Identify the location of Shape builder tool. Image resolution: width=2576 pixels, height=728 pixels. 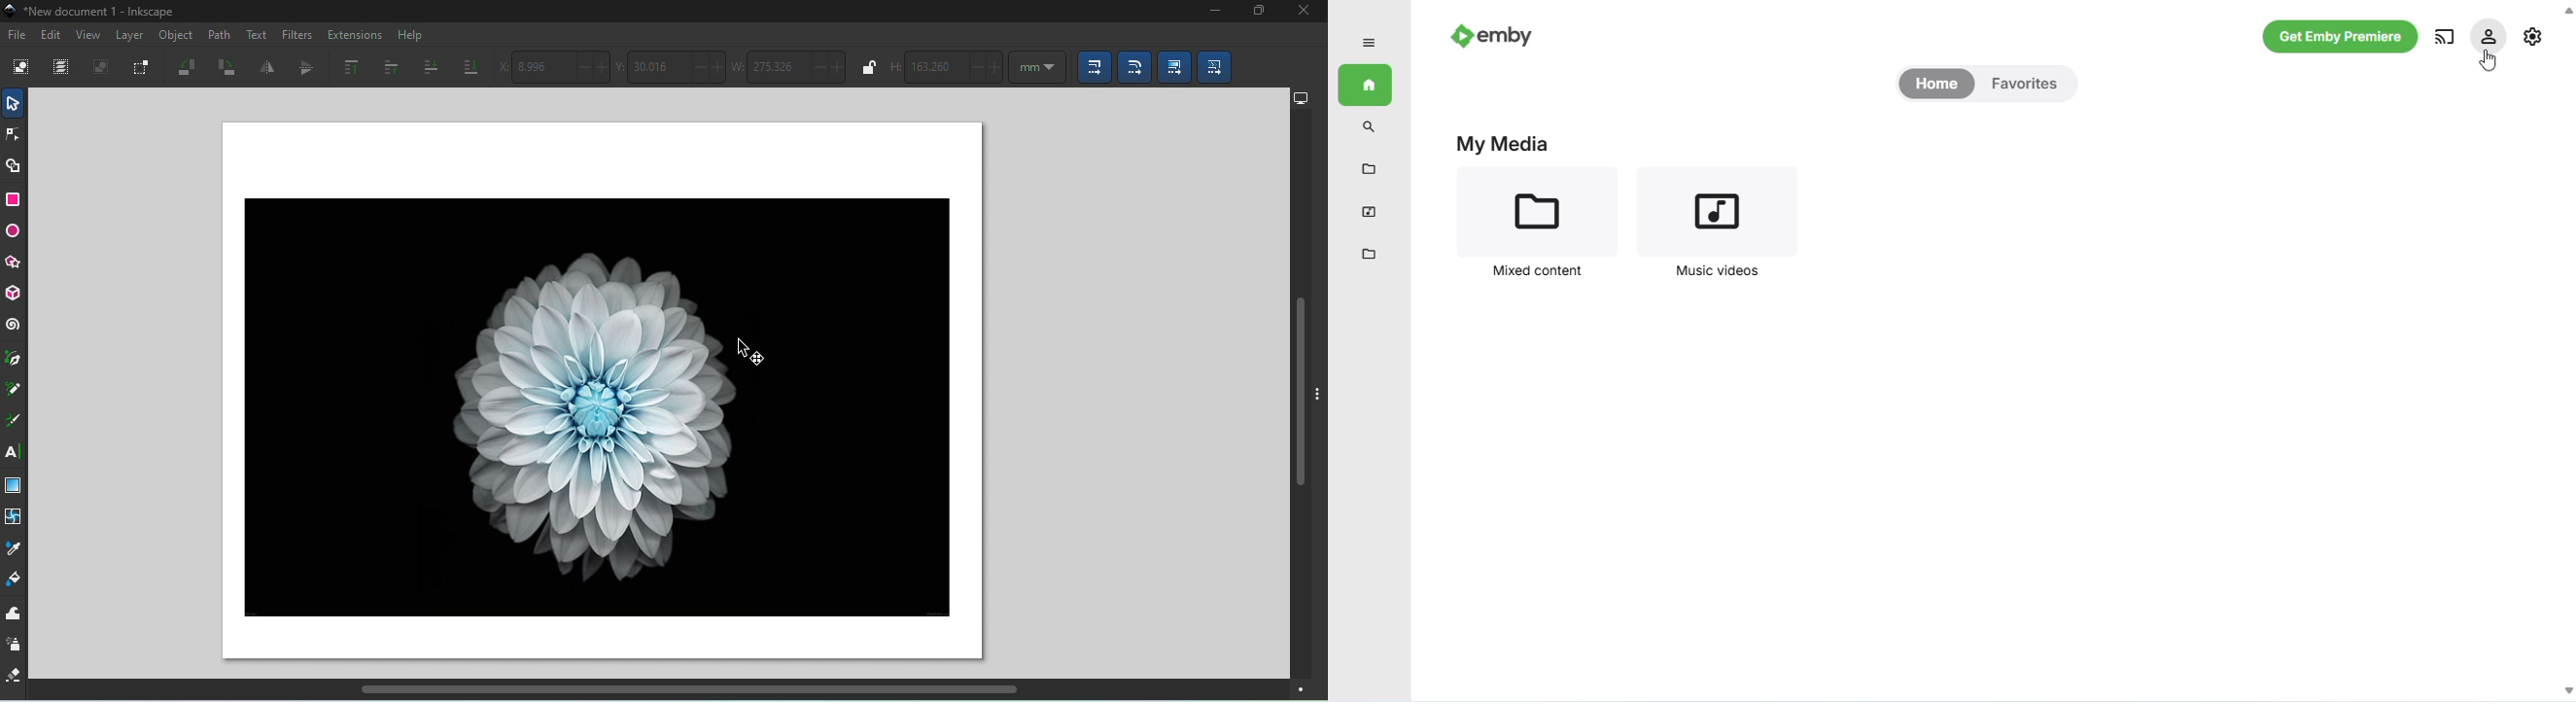
(13, 167).